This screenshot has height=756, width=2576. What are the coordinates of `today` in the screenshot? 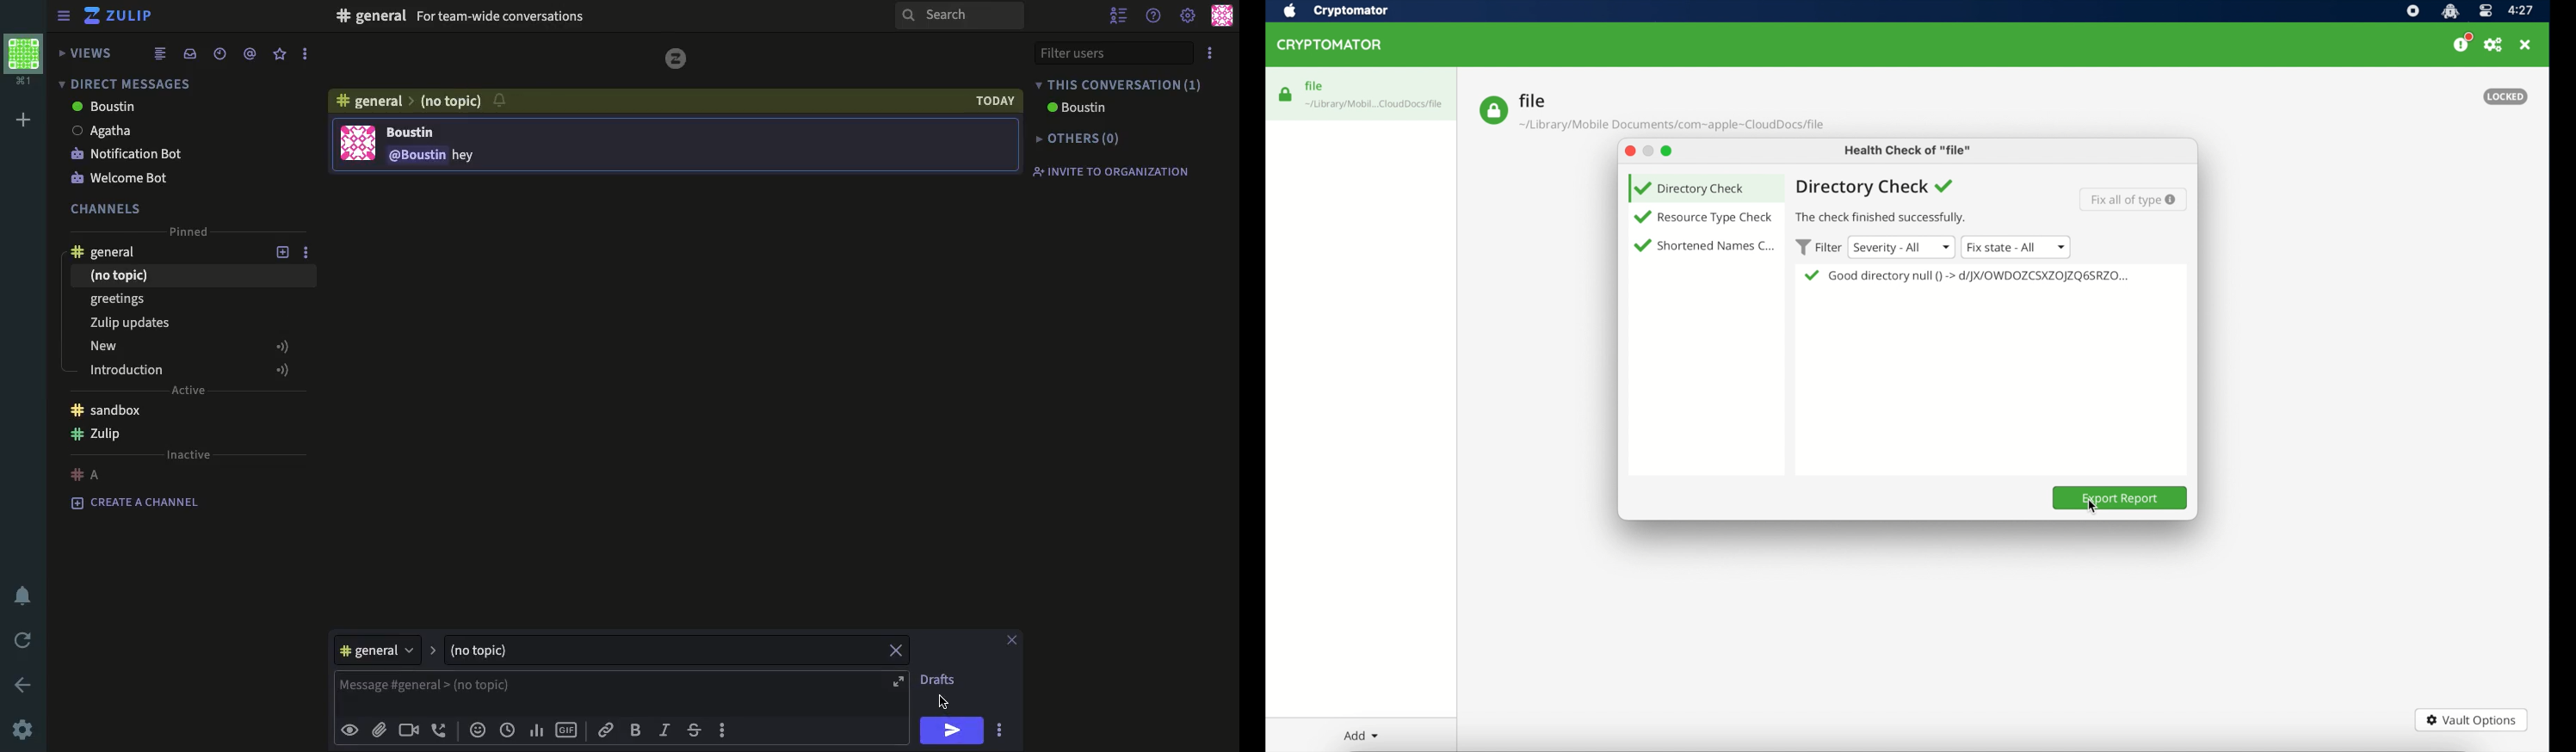 It's located at (996, 101).